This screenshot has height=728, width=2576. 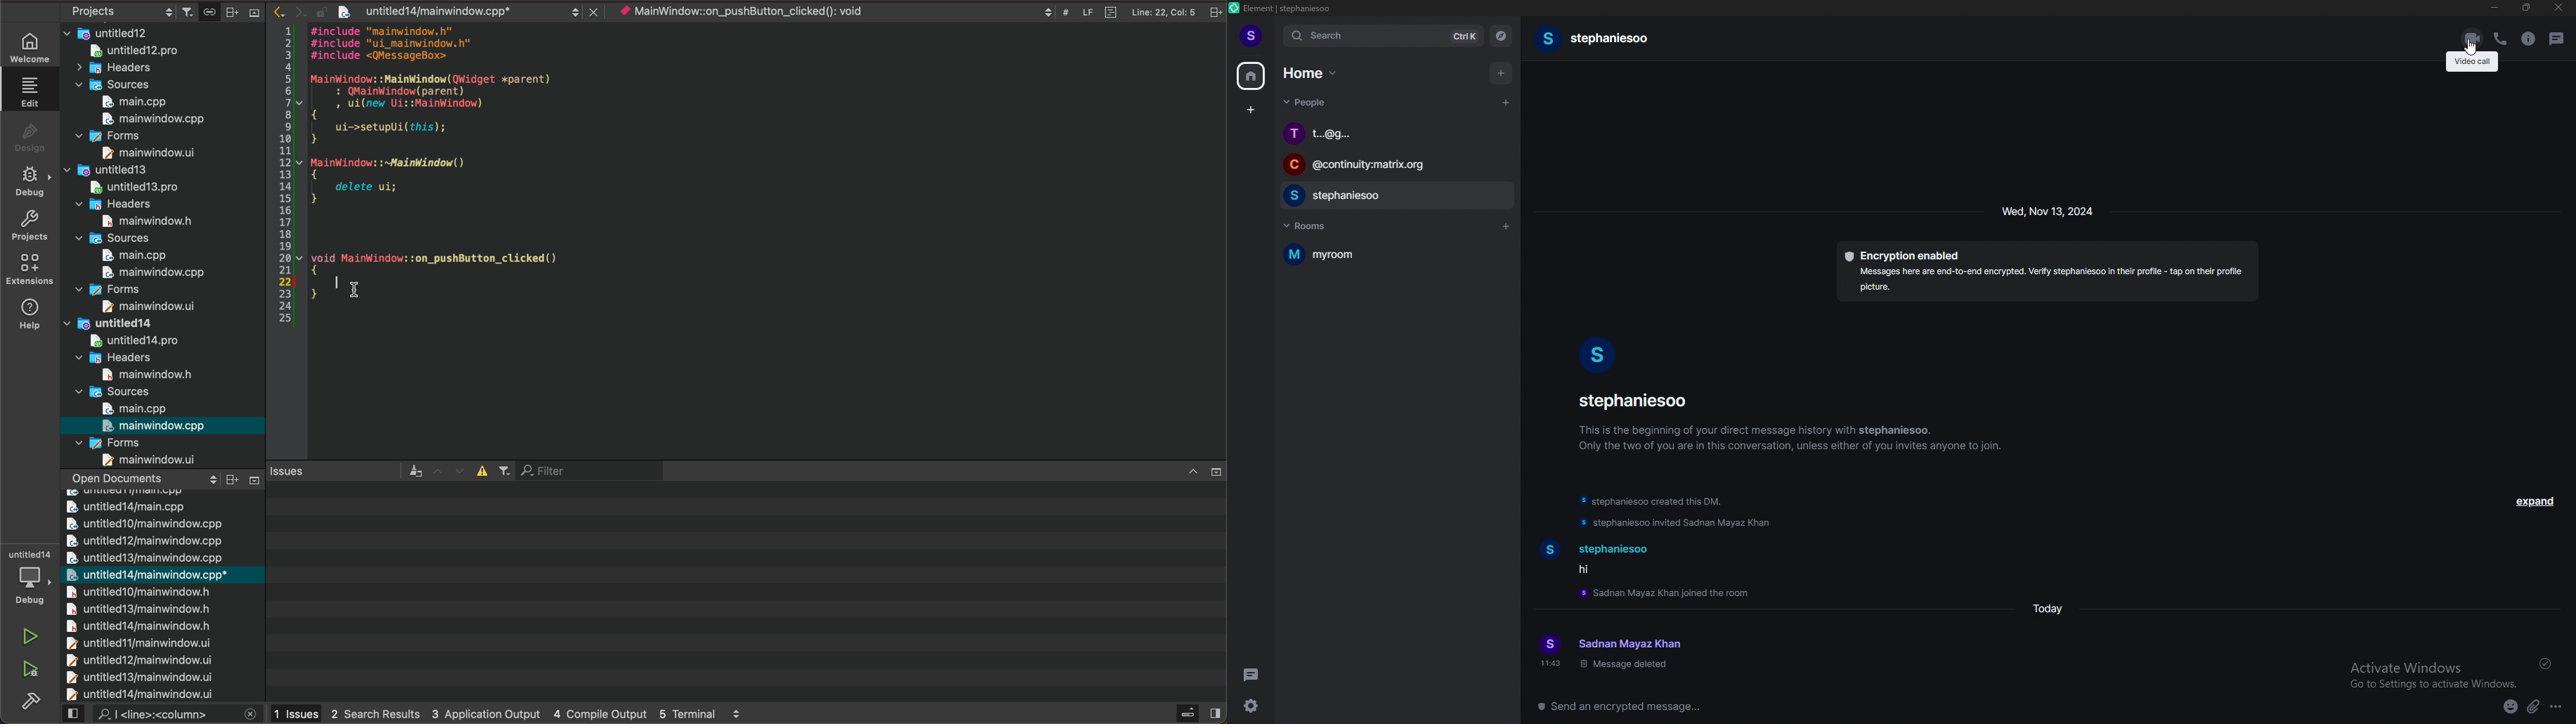 What do you see at coordinates (155, 426) in the screenshot?
I see `main window.cpp` at bounding box center [155, 426].